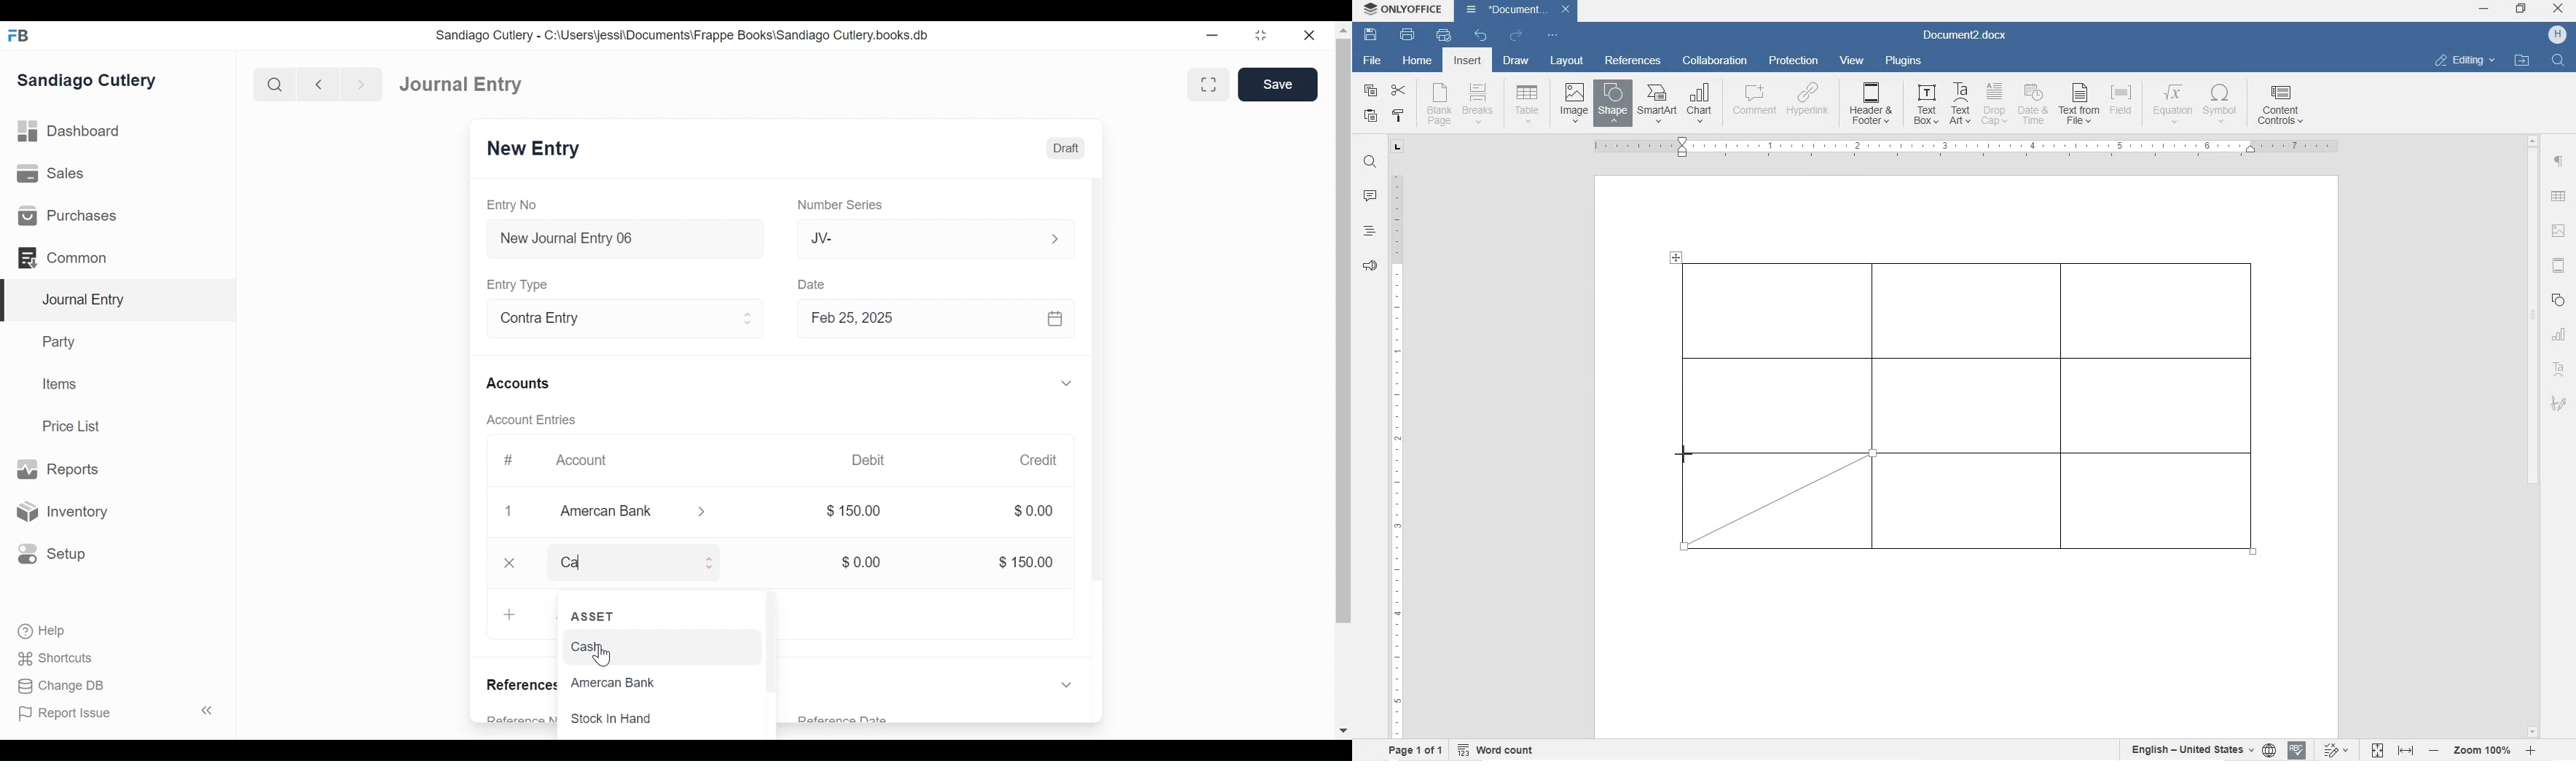 The image size is (2576, 784). What do you see at coordinates (615, 717) in the screenshot?
I see `Stock In Hand` at bounding box center [615, 717].